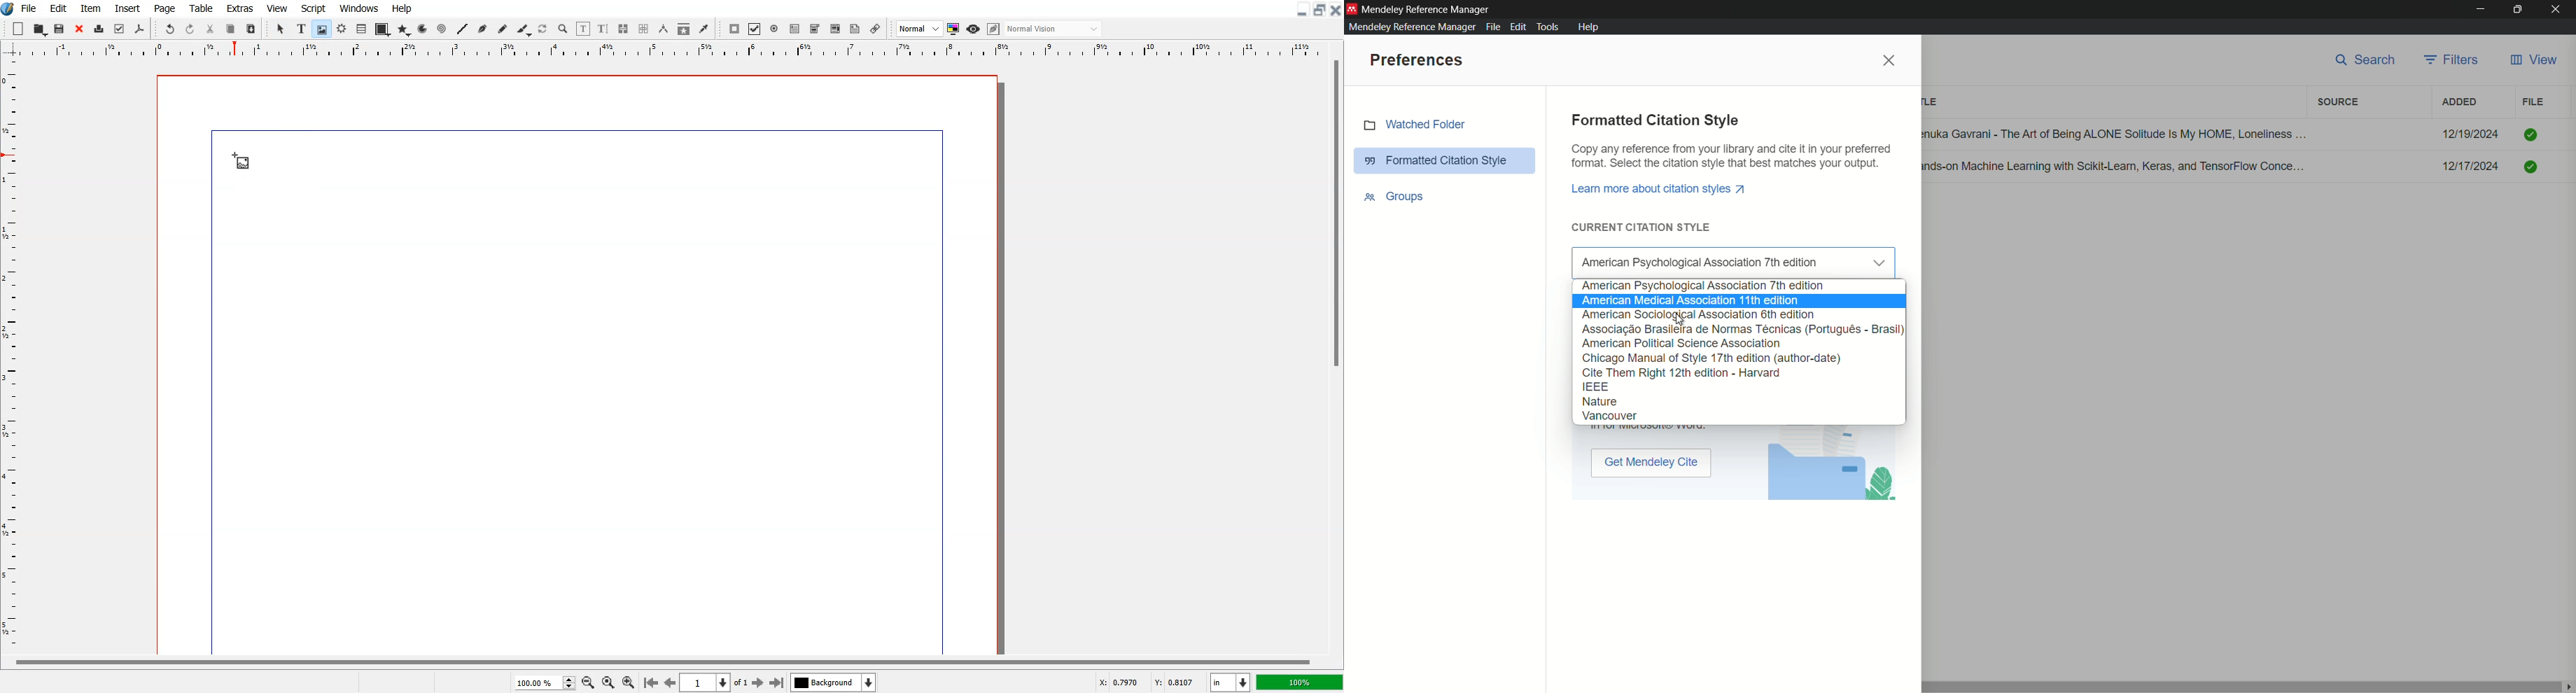  Describe the element at coordinates (251, 28) in the screenshot. I see `Paste` at that location.